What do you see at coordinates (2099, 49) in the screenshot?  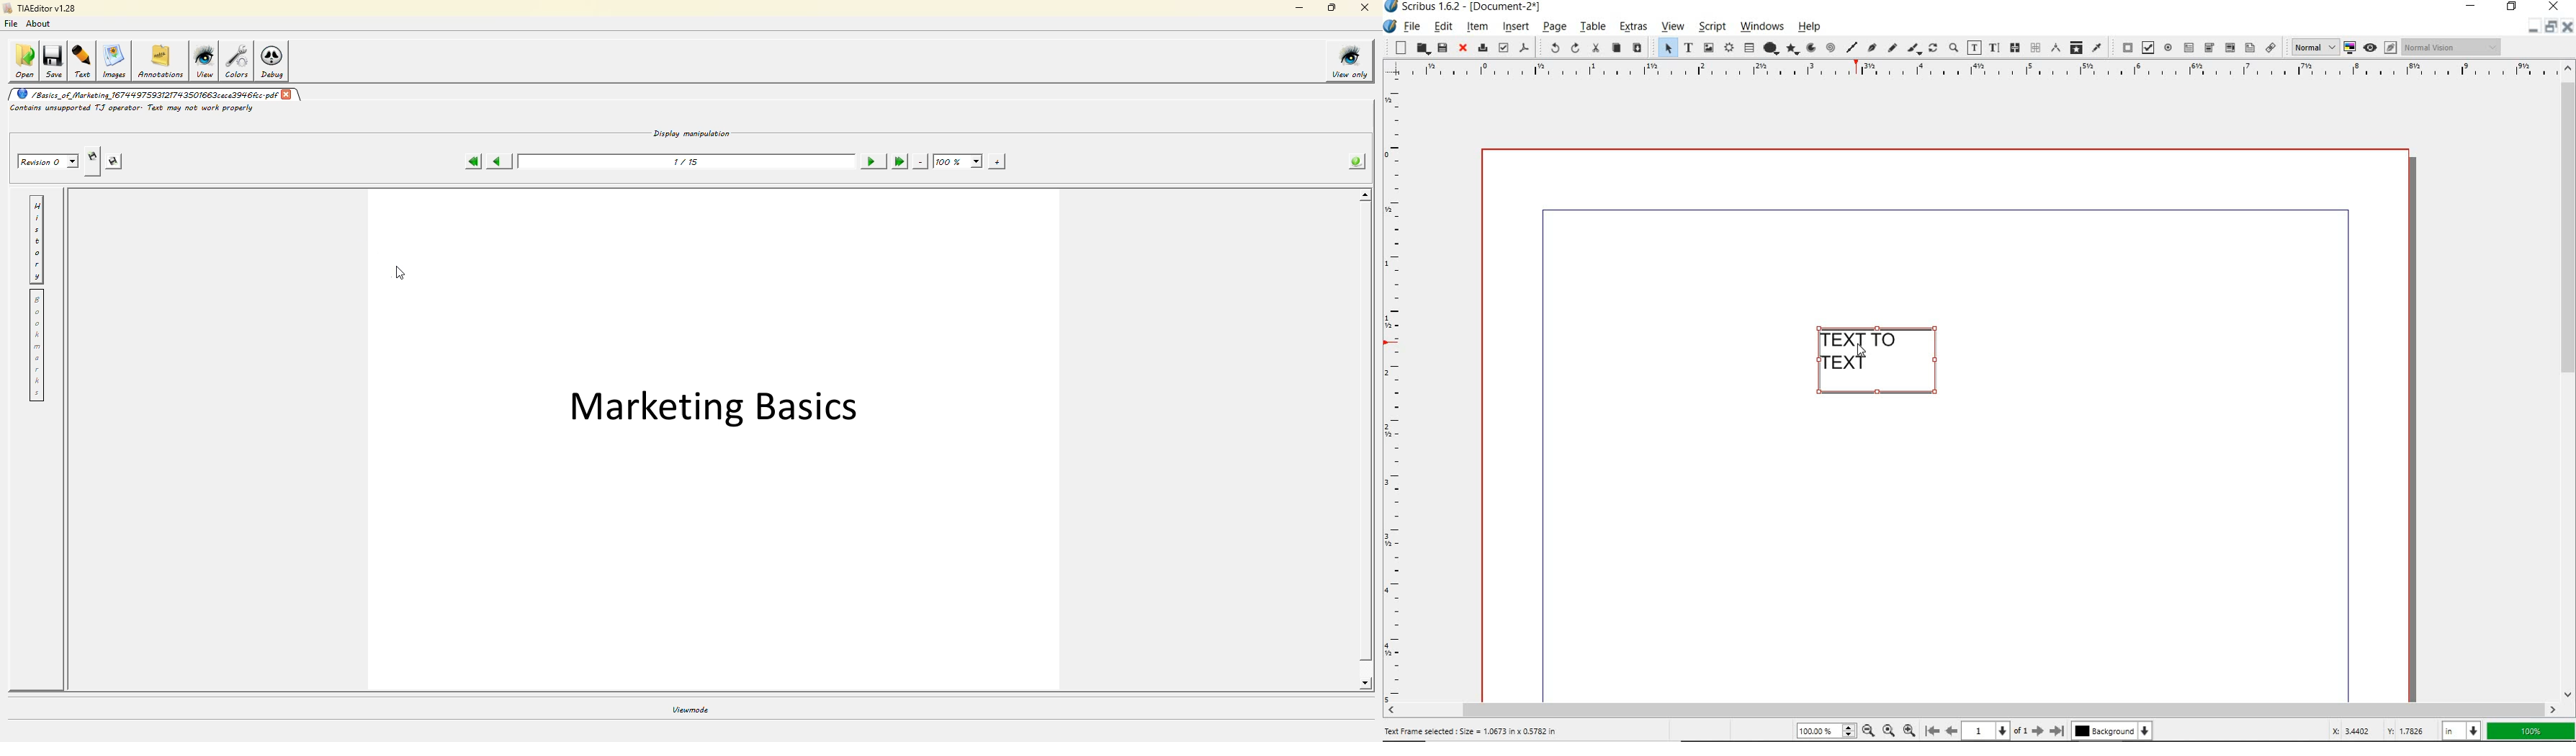 I see `eye dropper` at bounding box center [2099, 49].